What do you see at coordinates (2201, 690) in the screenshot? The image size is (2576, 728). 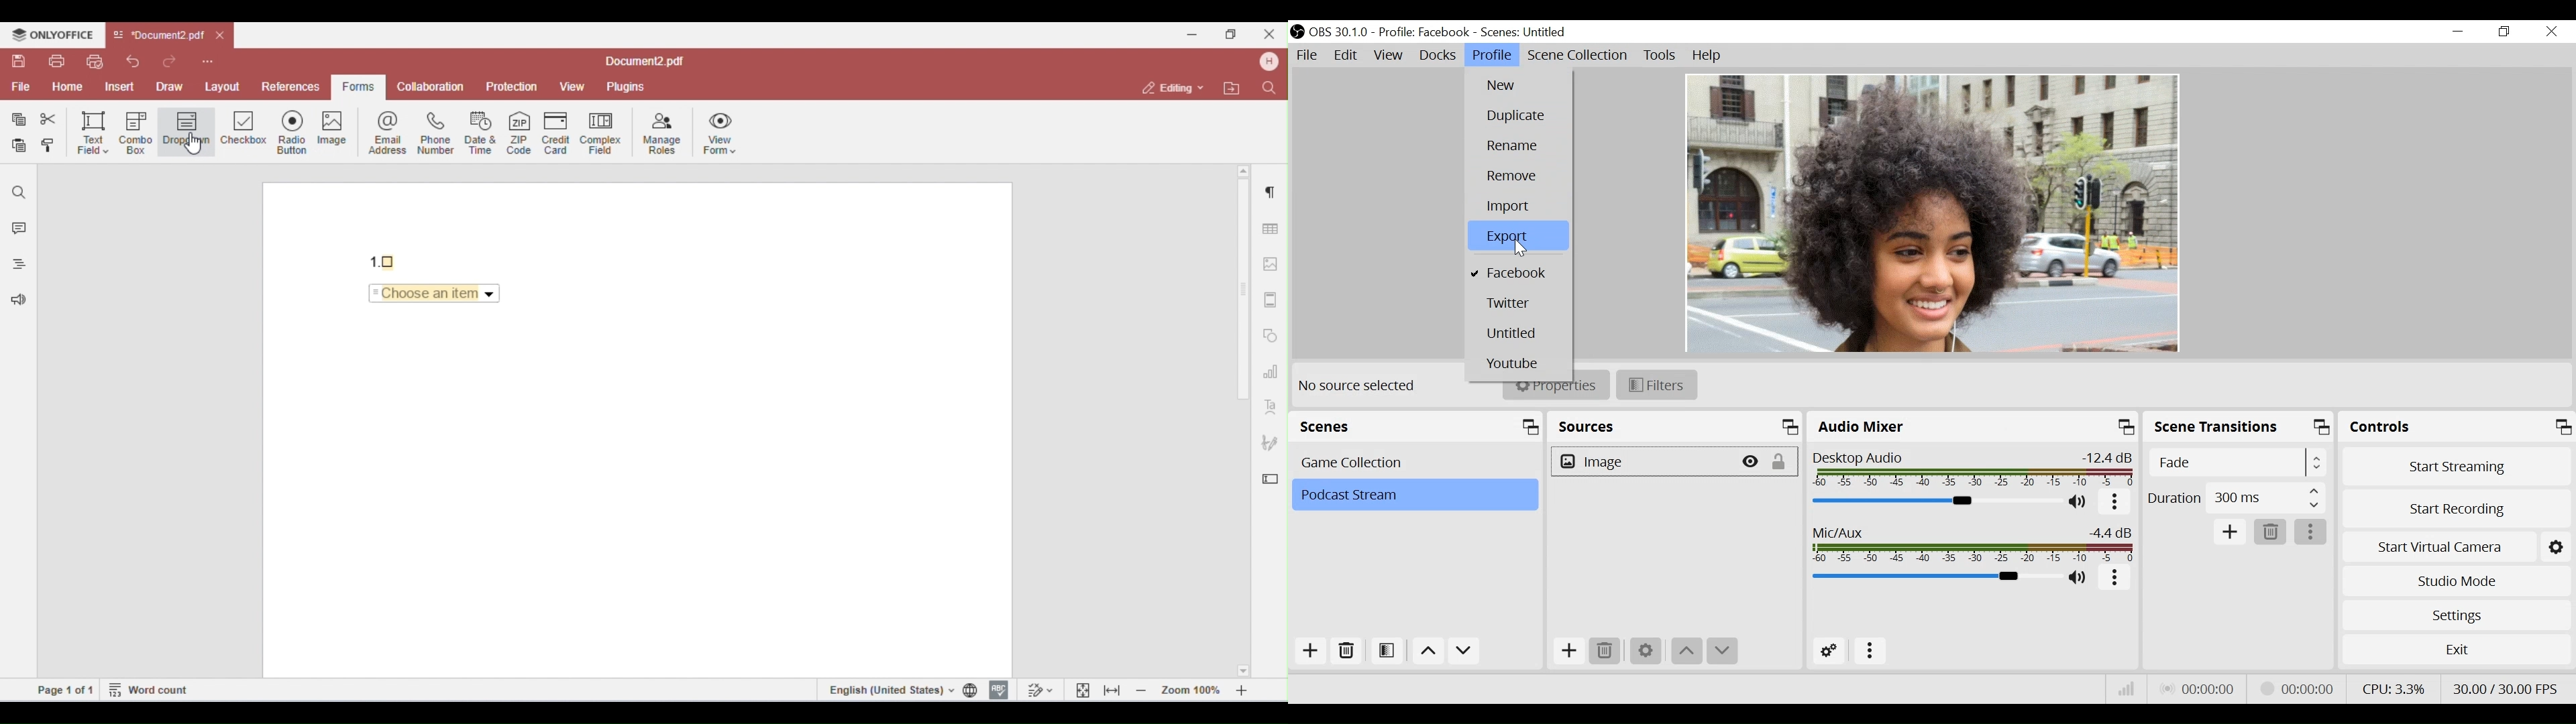 I see `Live Status` at bounding box center [2201, 690].